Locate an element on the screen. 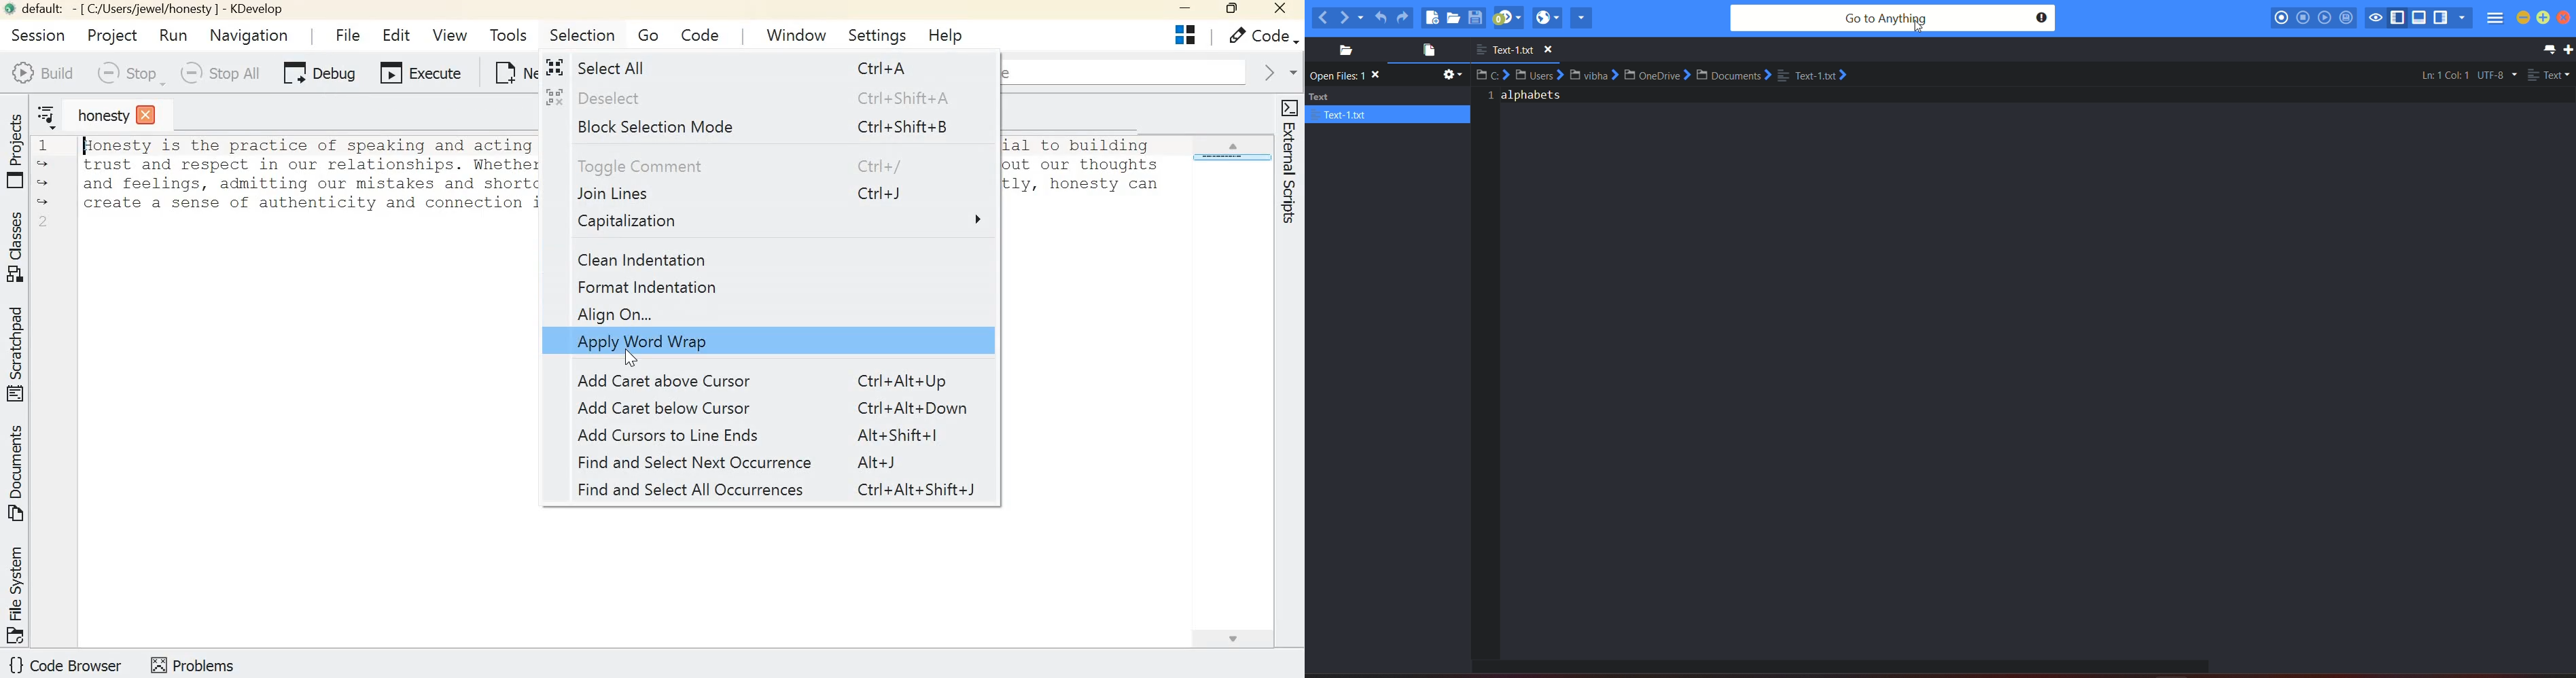 This screenshot has height=700, width=2576. share current file is located at coordinates (1581, 17).